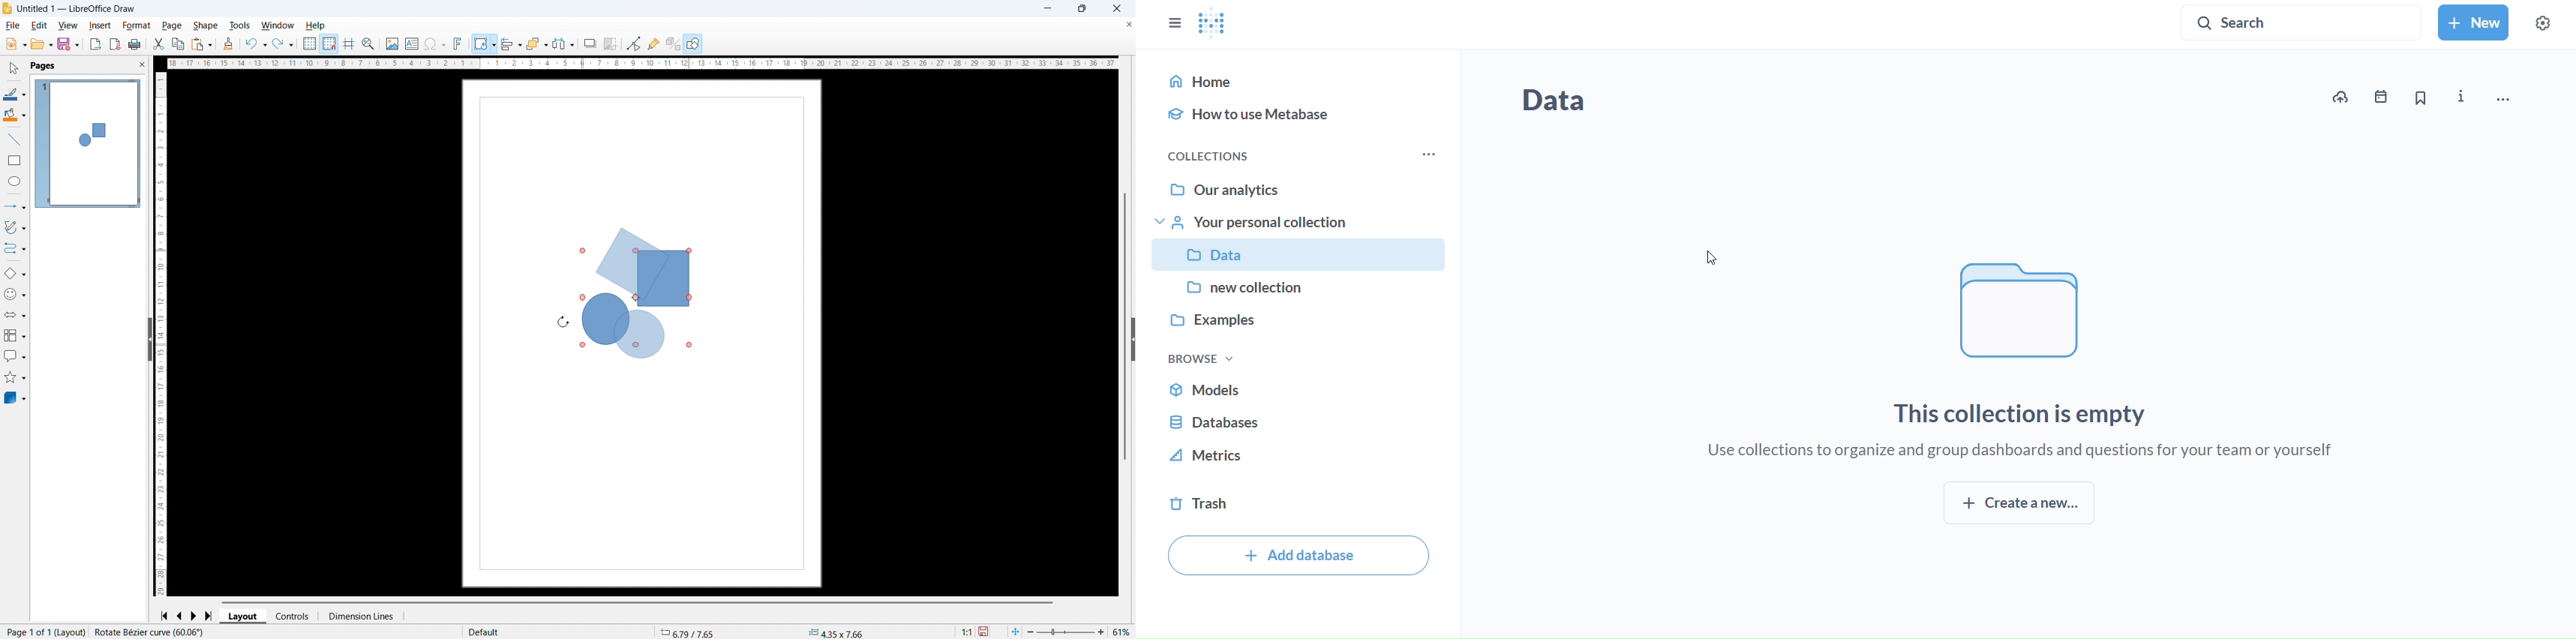 Image resolution: width=2576 pixels, height=644 pixels. What do you see at coordinates (14, 378) in the screenshot?
I see `Stars and banners ` at bounding box center [14, 378].